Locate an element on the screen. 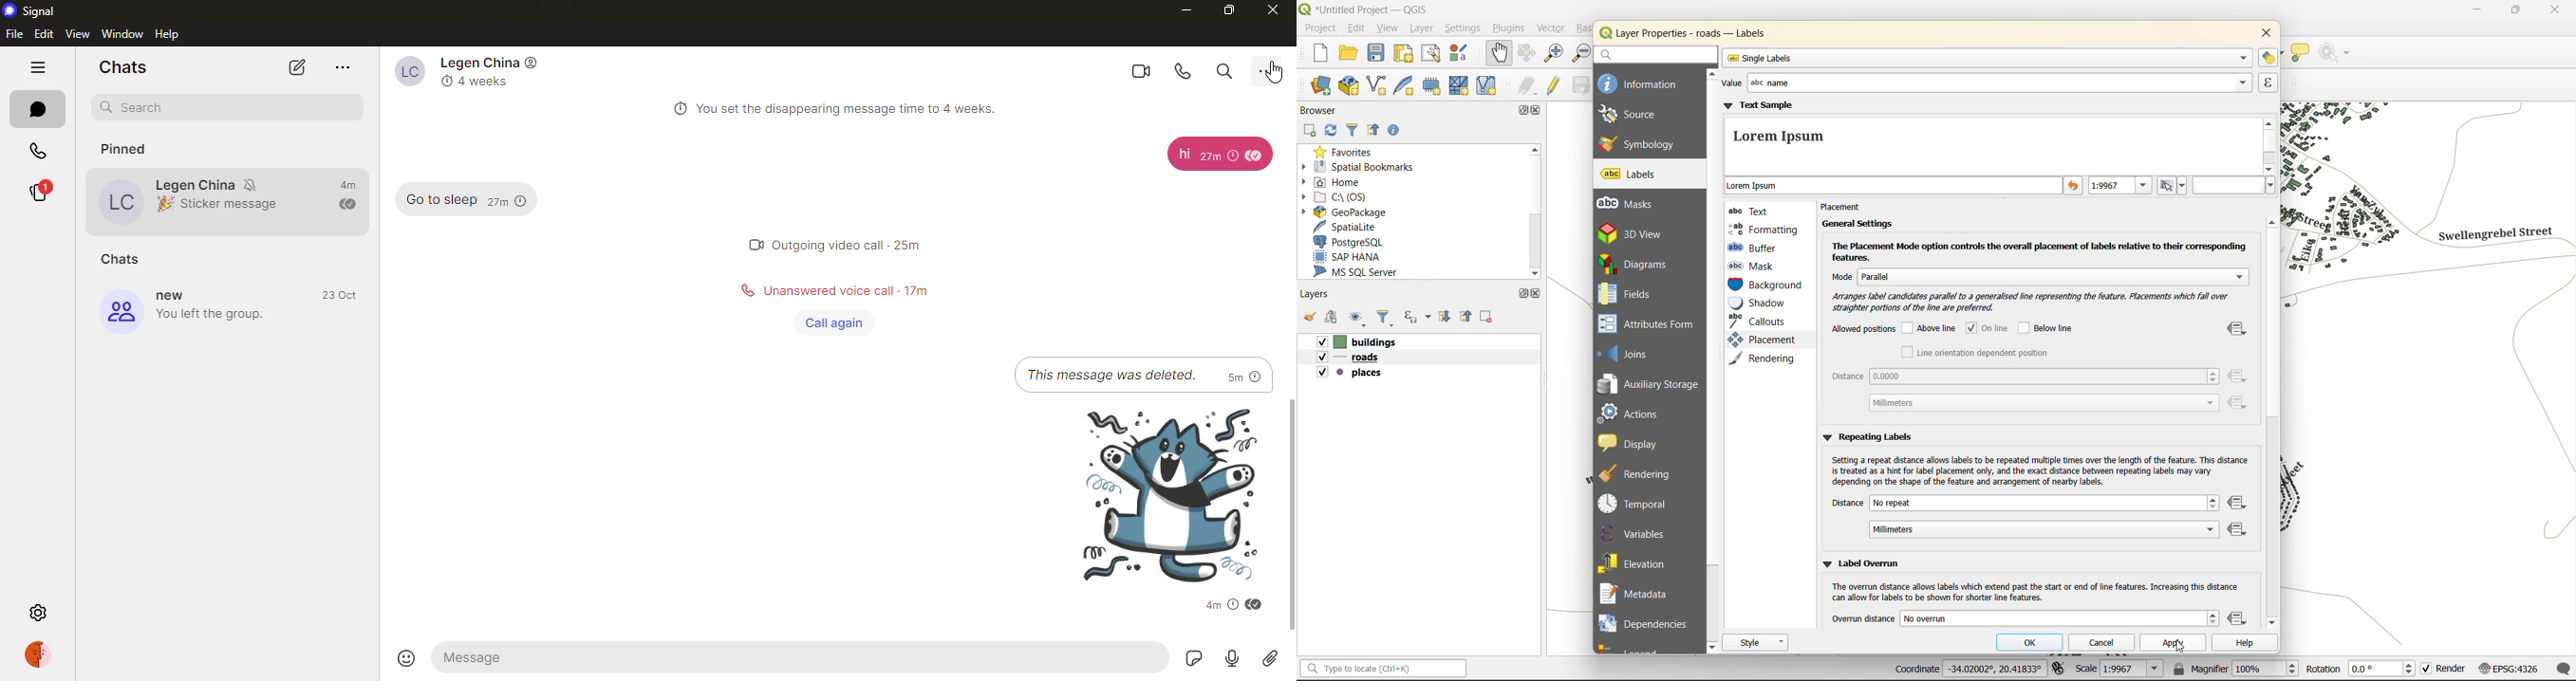  set to current scale is located at coordinates (2173, 186).